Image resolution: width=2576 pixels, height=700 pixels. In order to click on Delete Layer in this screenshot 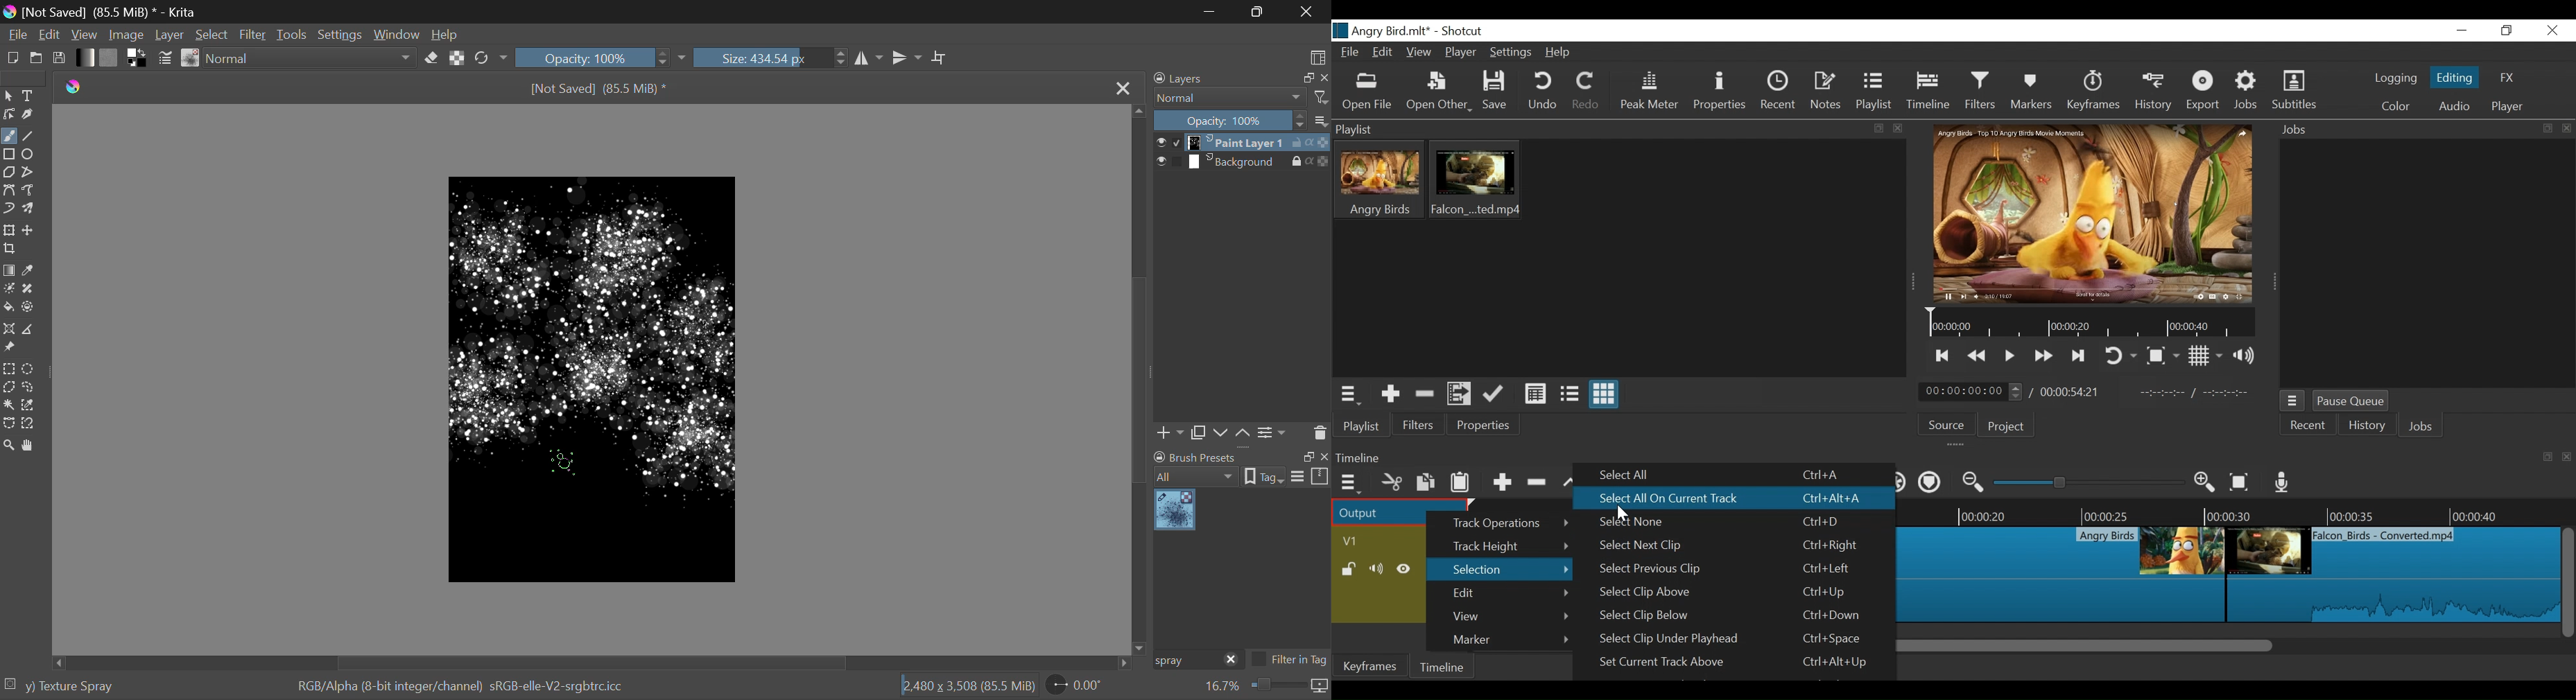, I will do `click(1318, 432)`.